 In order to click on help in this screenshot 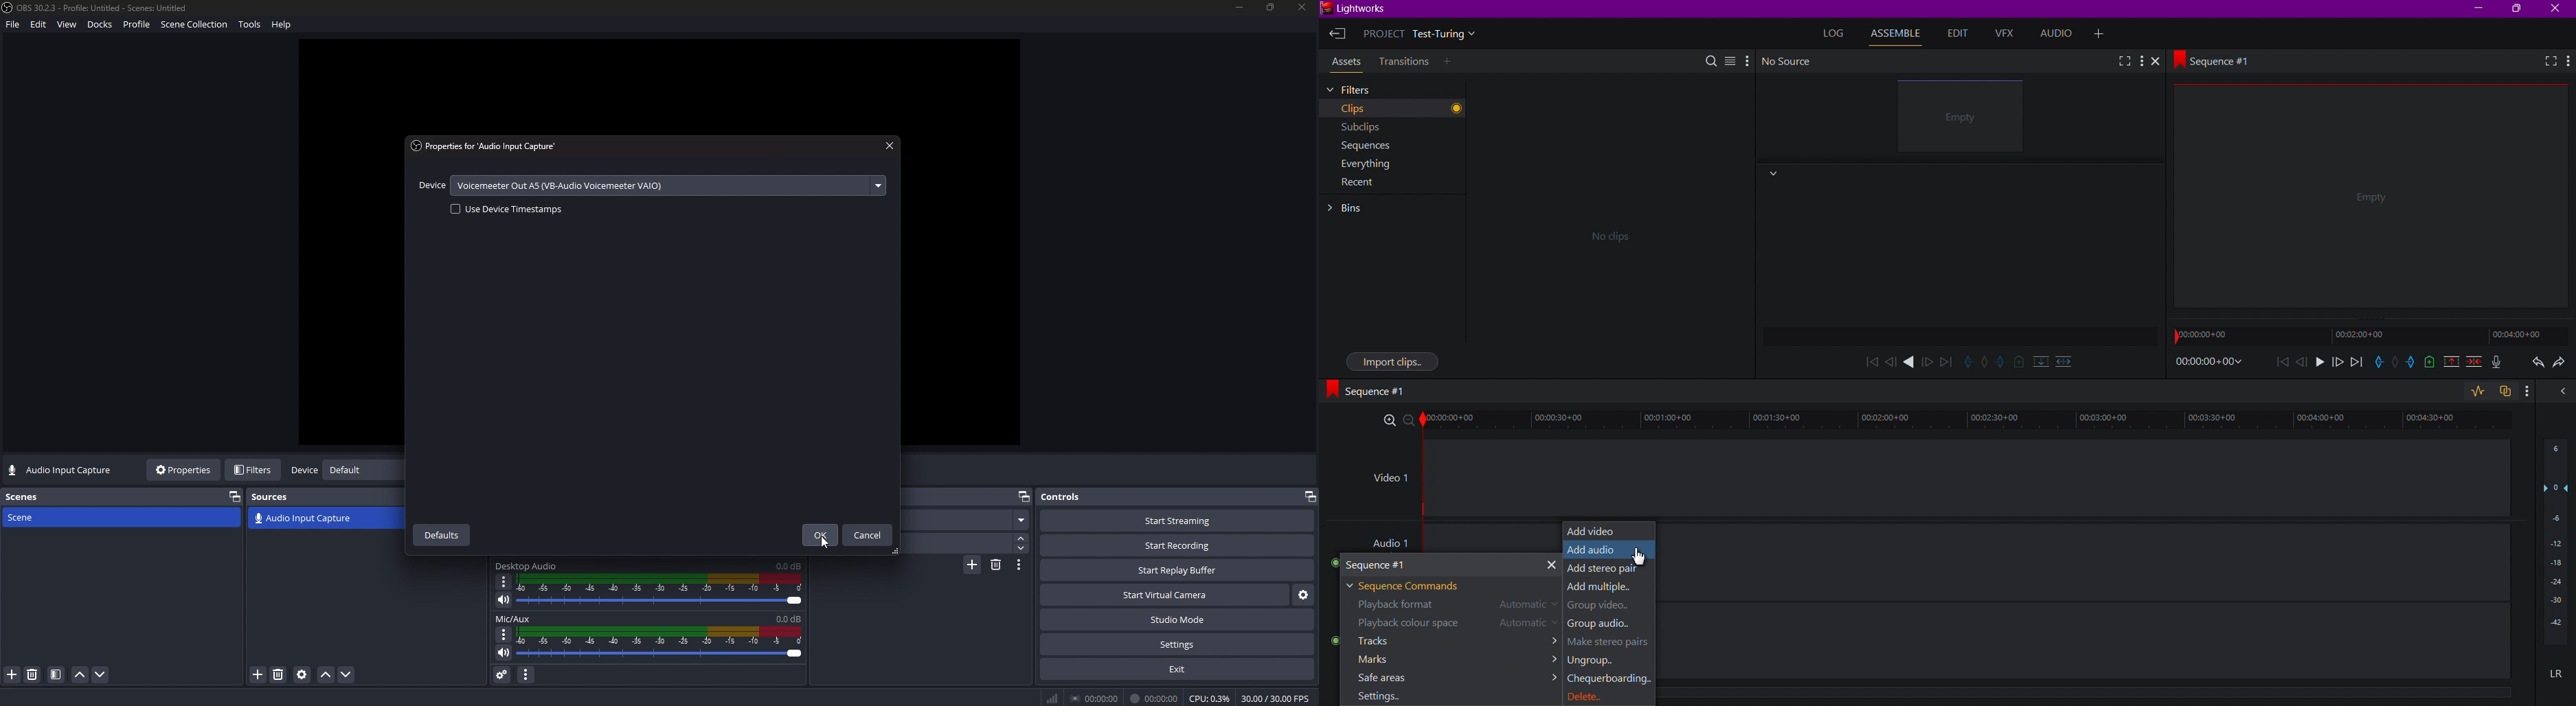, I will do `click(284, 26)`.